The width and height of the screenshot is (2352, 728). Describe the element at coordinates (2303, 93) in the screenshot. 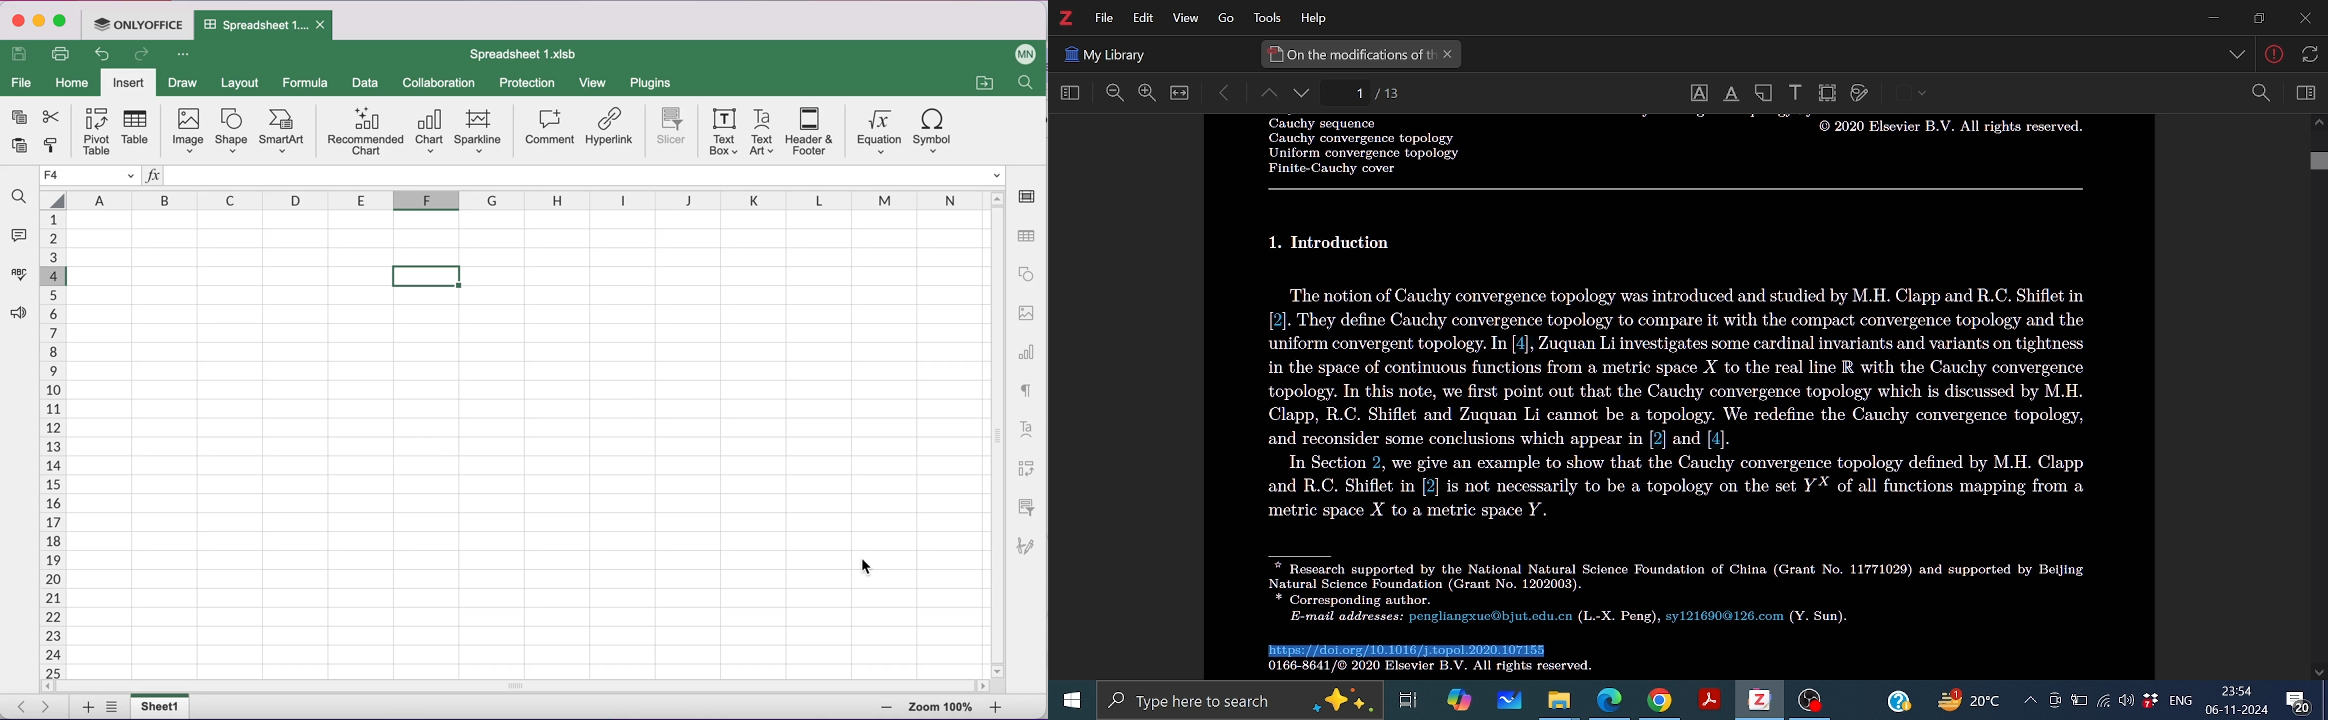

I see `Sidebar view` at that location.